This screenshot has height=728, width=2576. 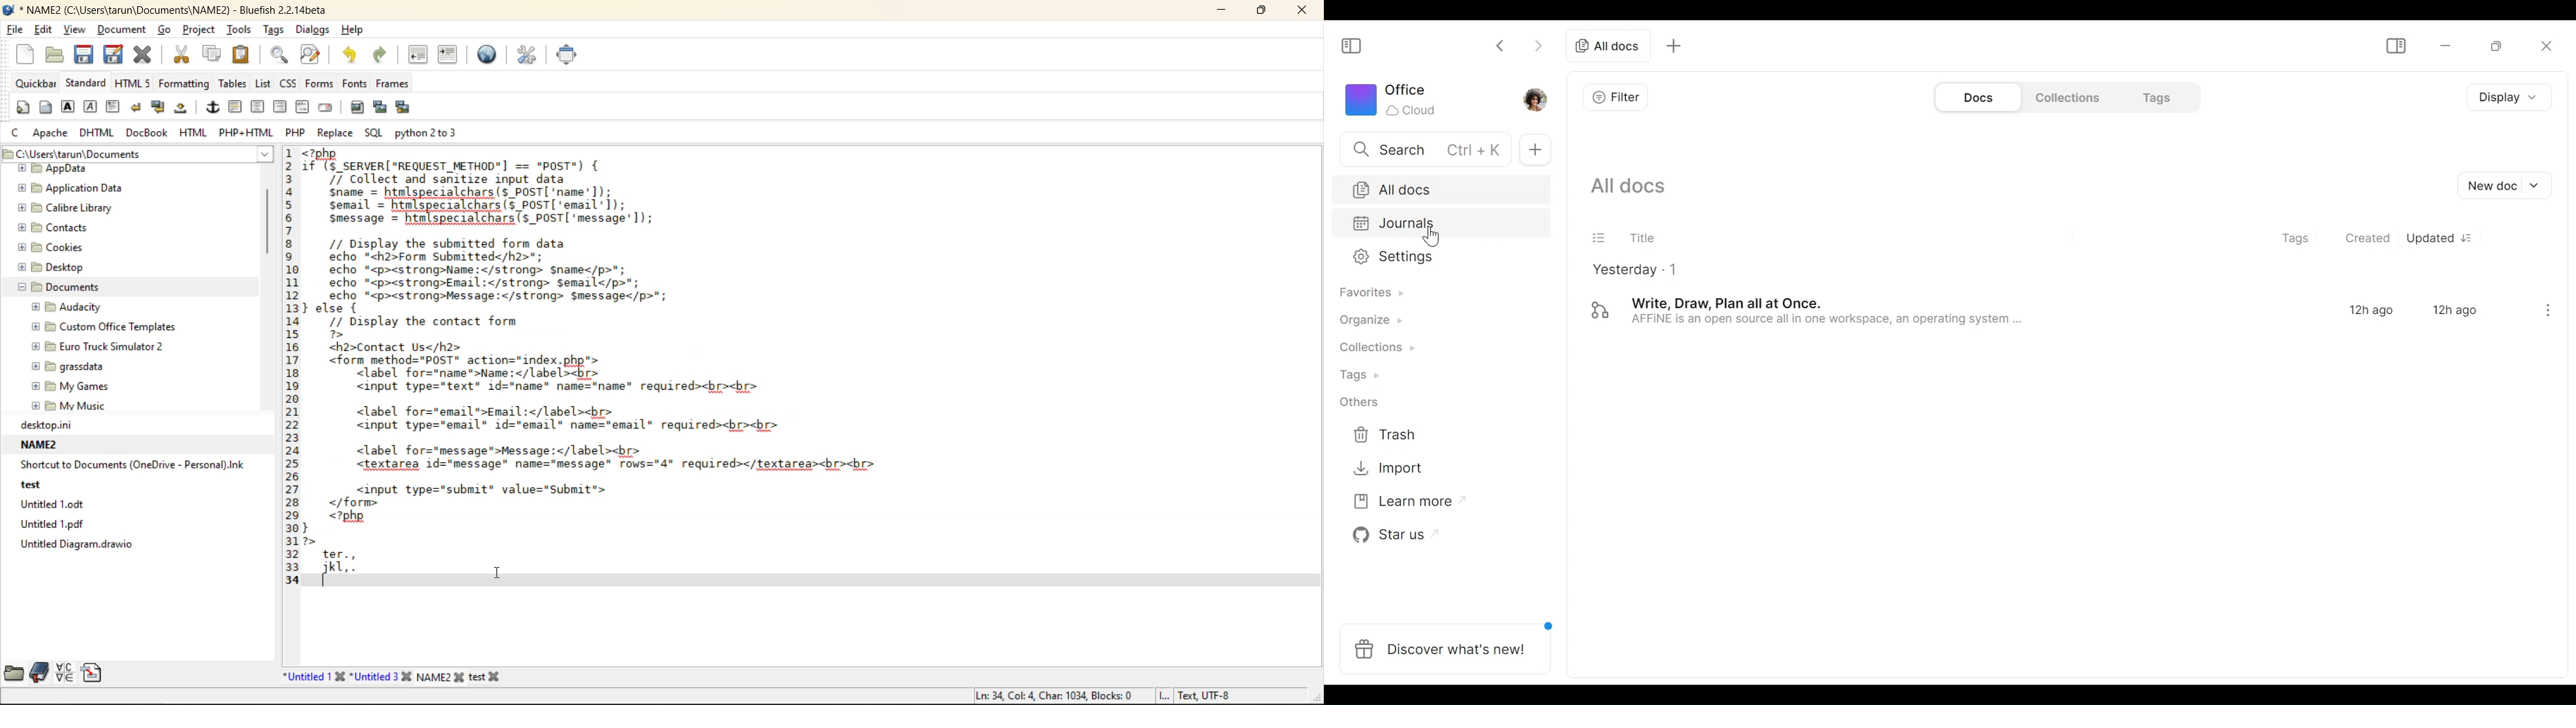 What do you see at coordinates (1361, 377) in the screenshot?
I see `Tags` at bounding box center [1361, 377].